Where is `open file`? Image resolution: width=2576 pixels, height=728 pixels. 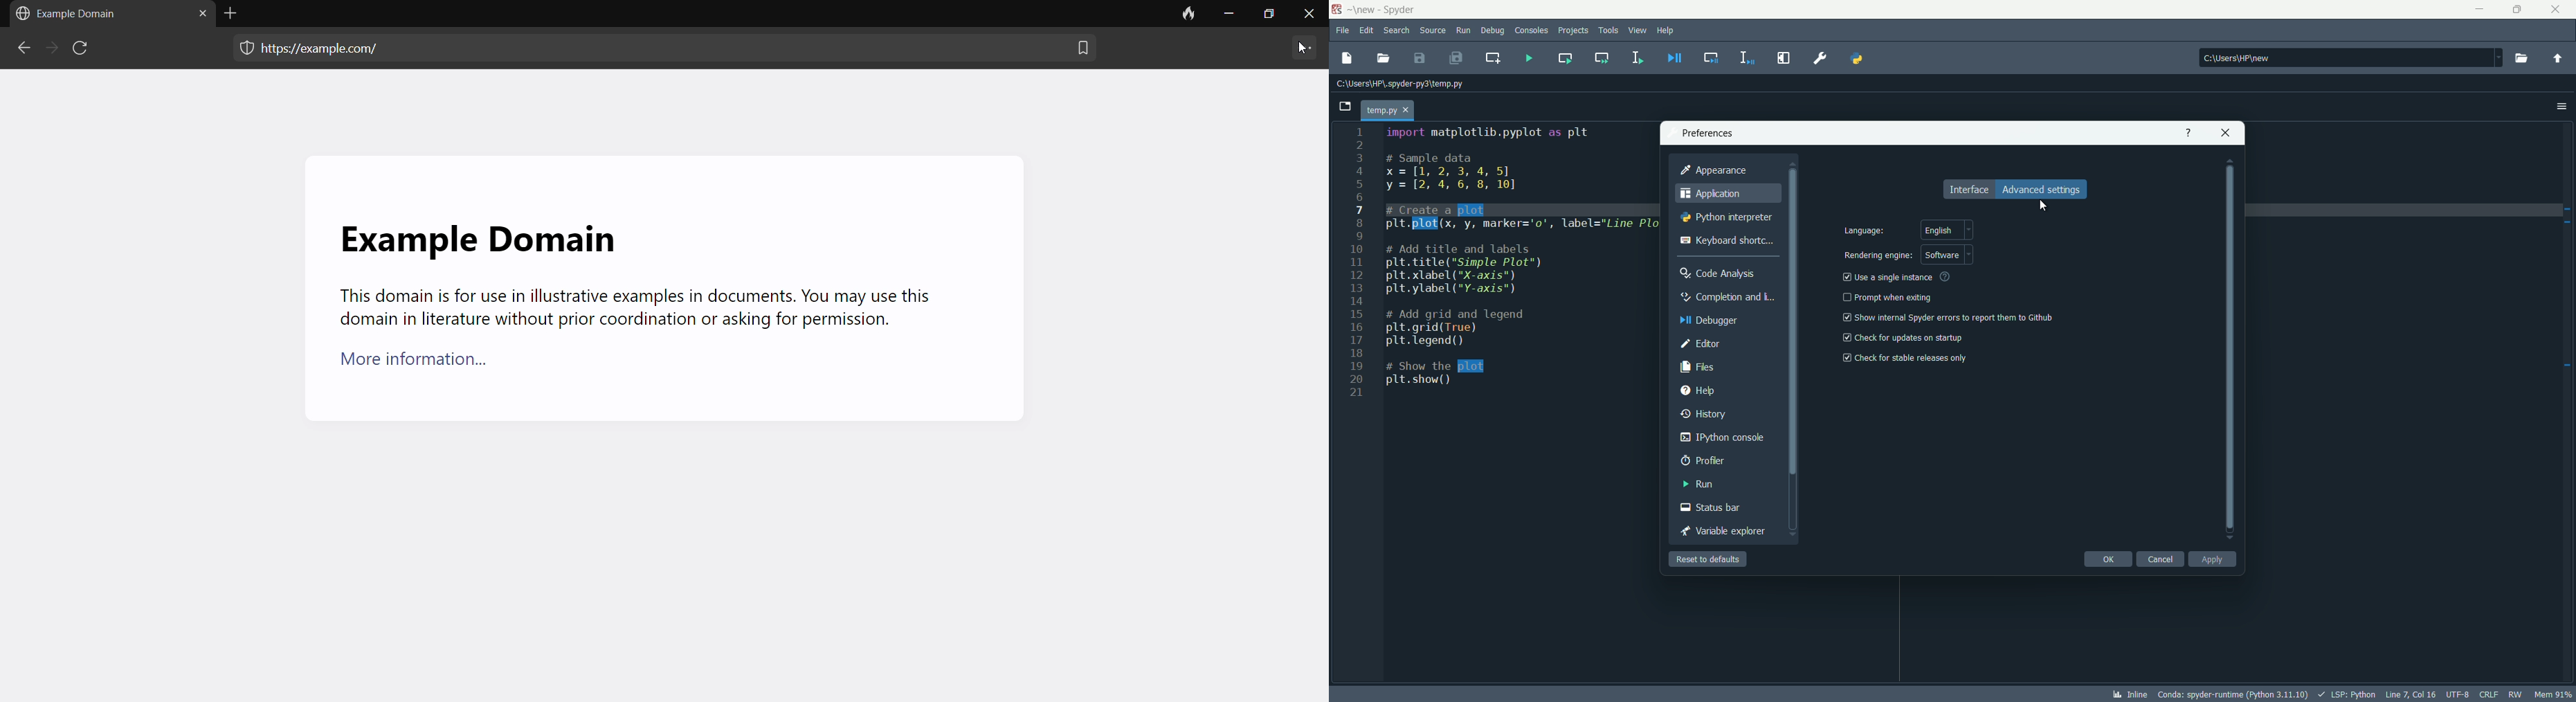 open file is located at coordinates (1382, 58).